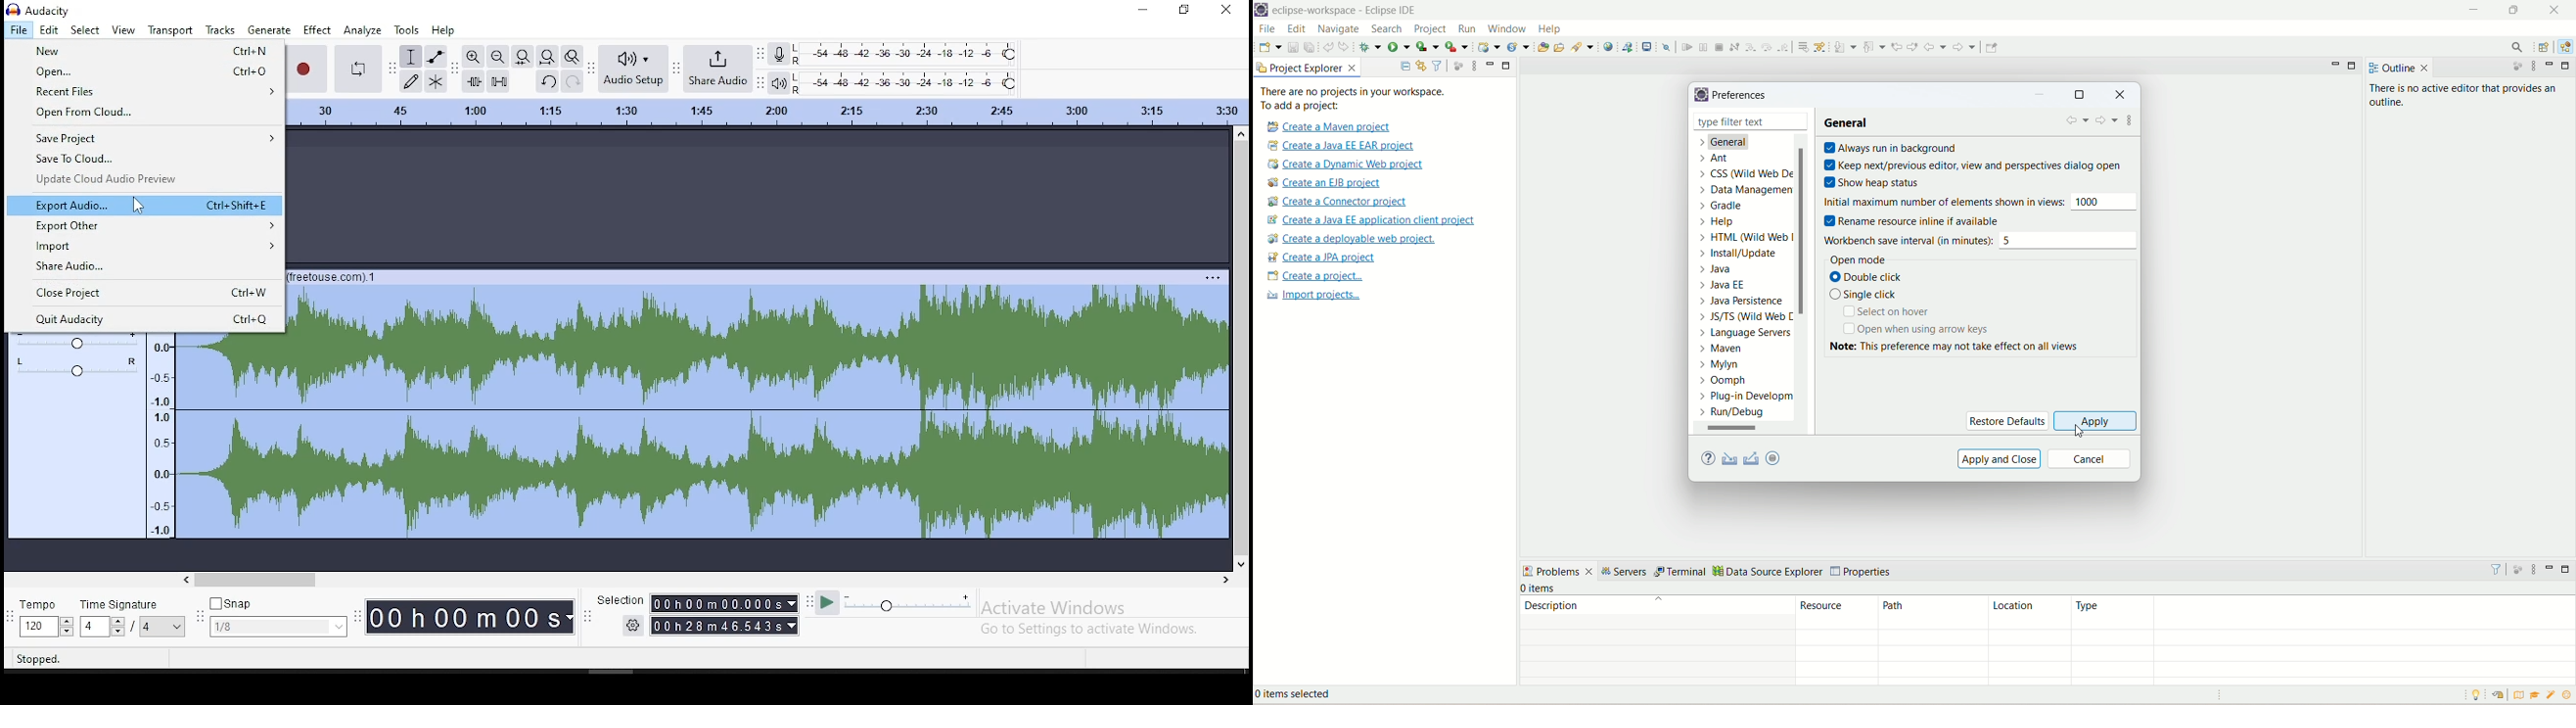  What do you see at coordinates (2517, 48) in the screenshot?
I see `access commands and other items` at bounding box center [2517, 48].